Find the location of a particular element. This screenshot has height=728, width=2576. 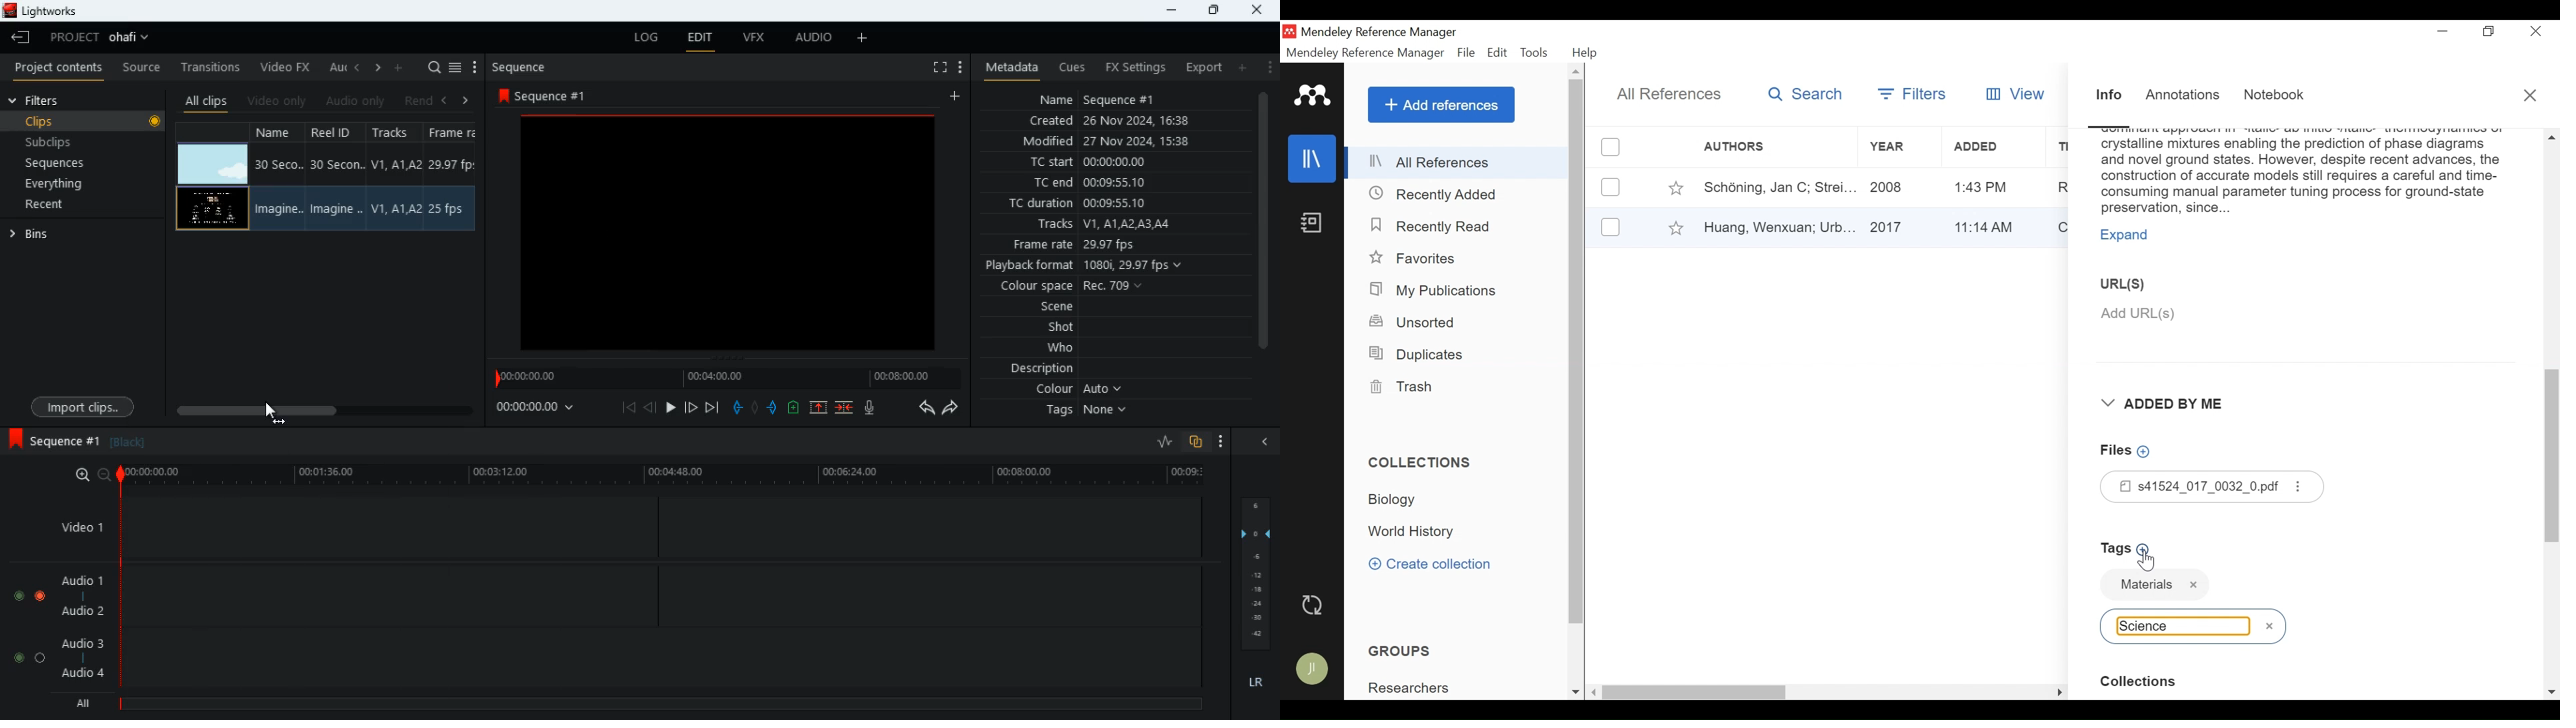

sequence is located at coordinates (522, 65).